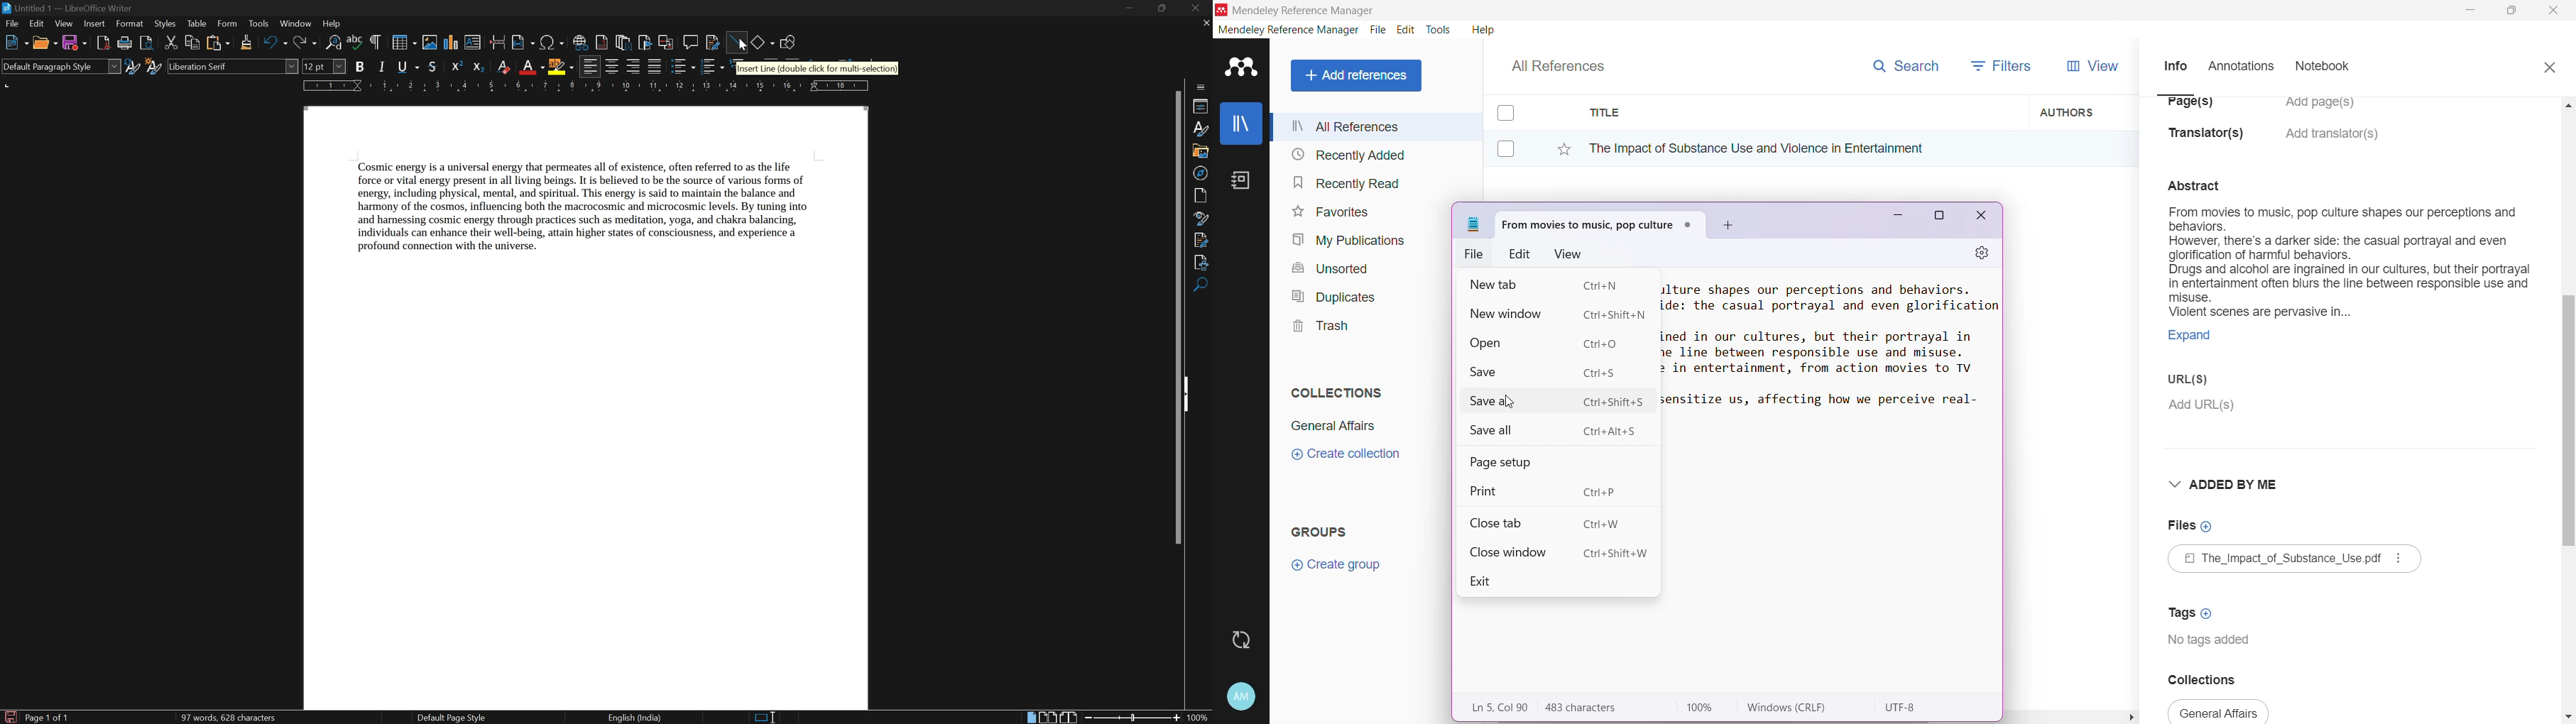 The image size is (2576, 728). Describe the element at coordinates (1375, 126) in the screenshot. I see `All References` at that location.